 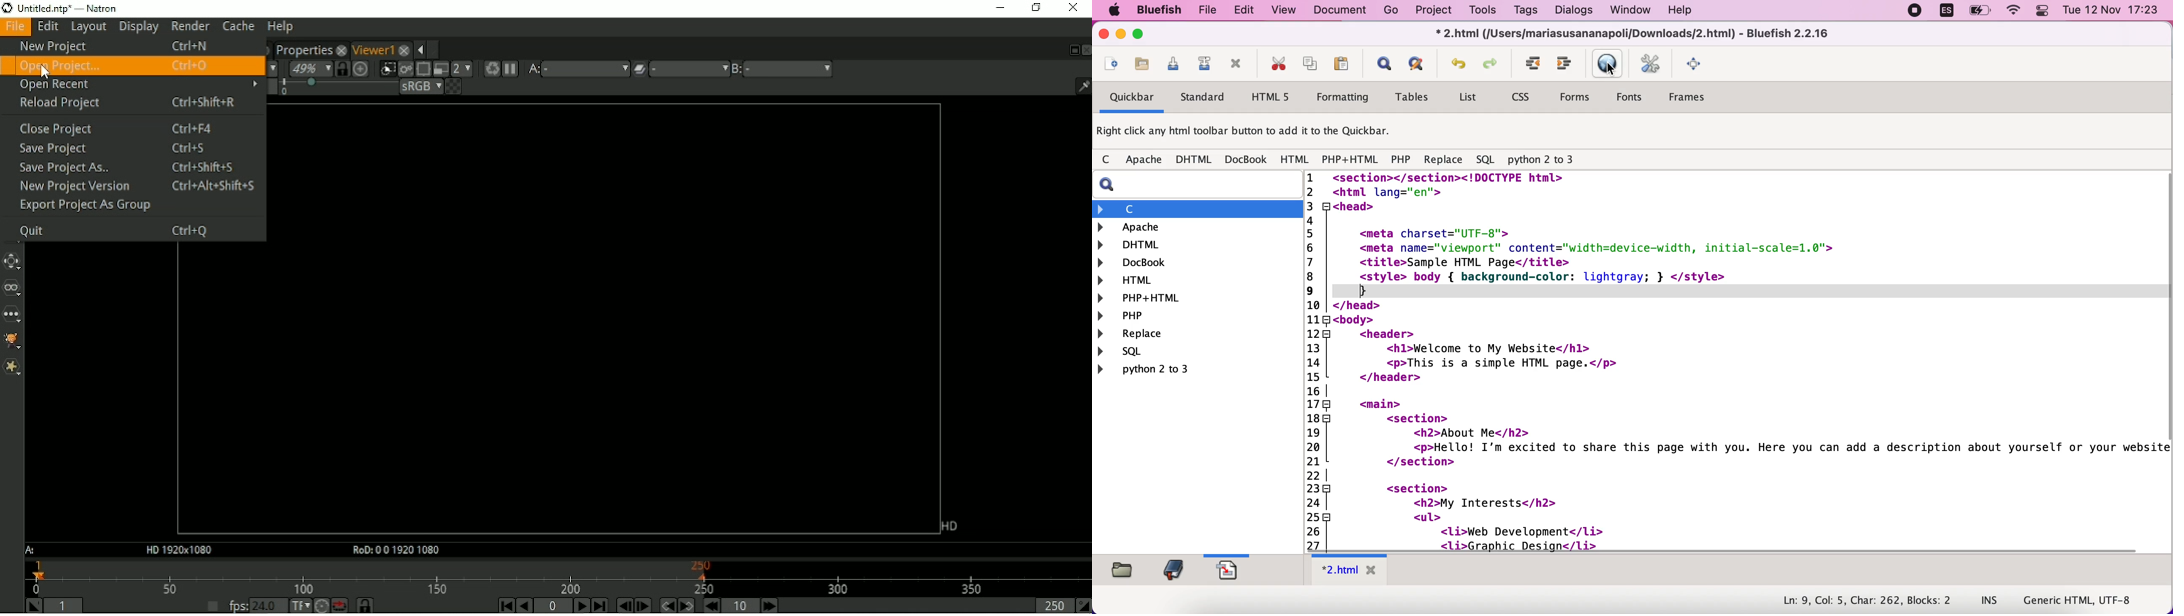 What do you see at coordinates (1175, 571) in the screenshot?
I see `bookmarks` at bounding box center [1175, 571].